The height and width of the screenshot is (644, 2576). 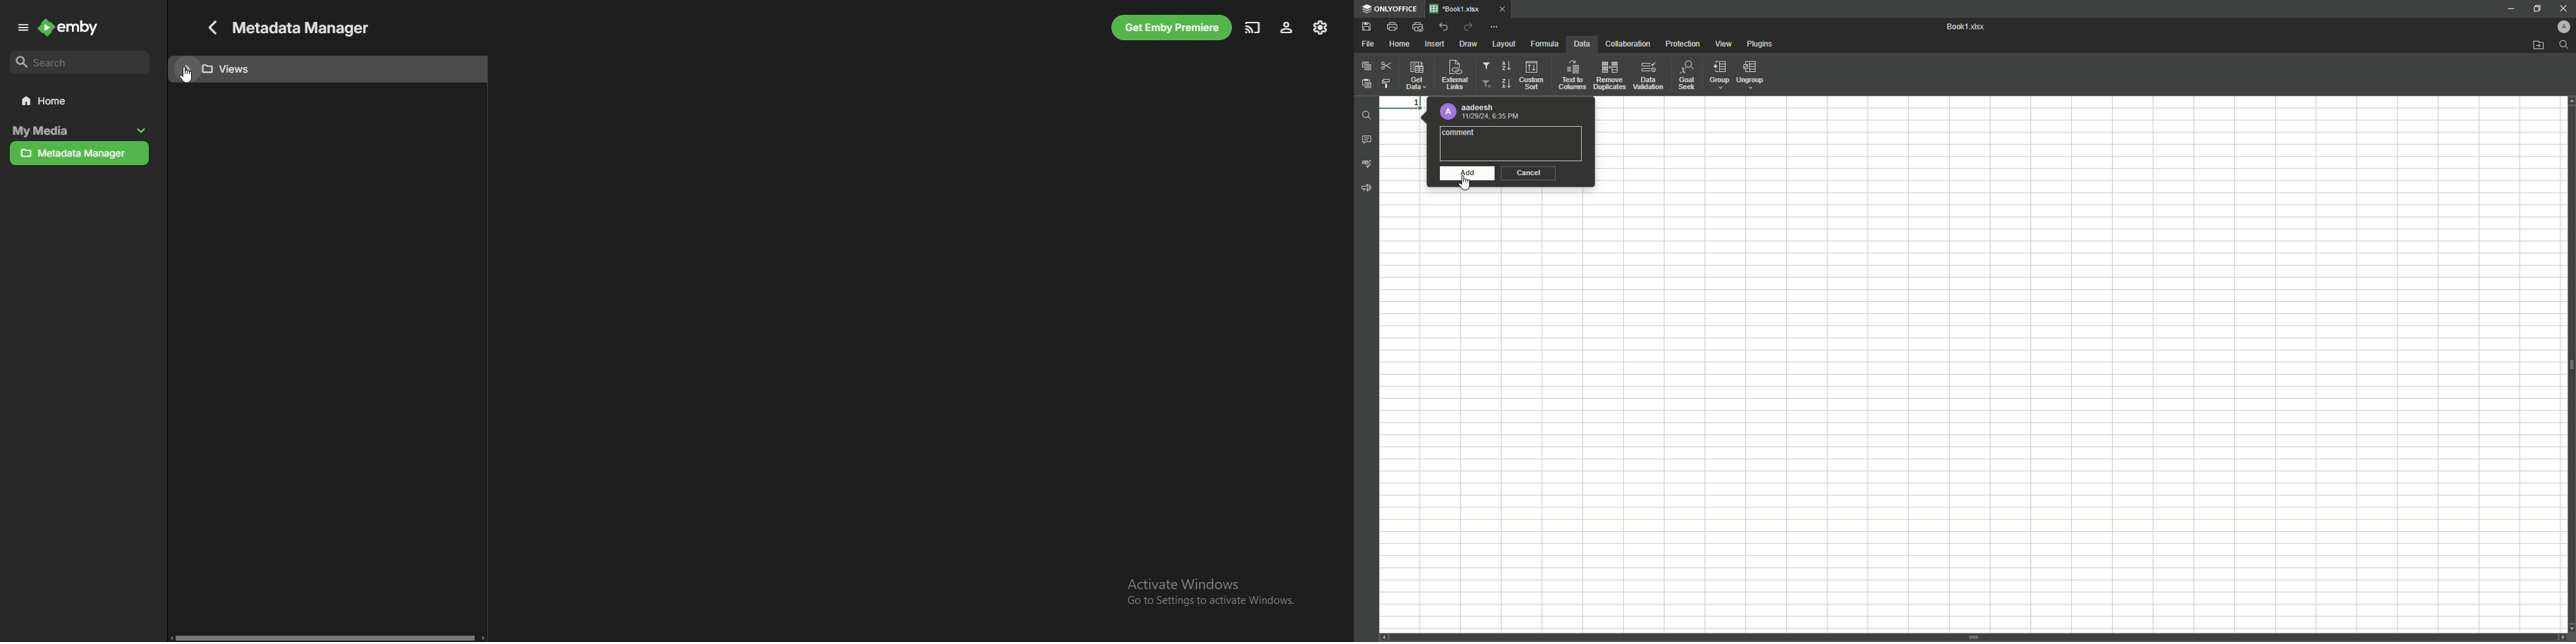 I want to click on Text to Columns, so click(x=1572, y=75).